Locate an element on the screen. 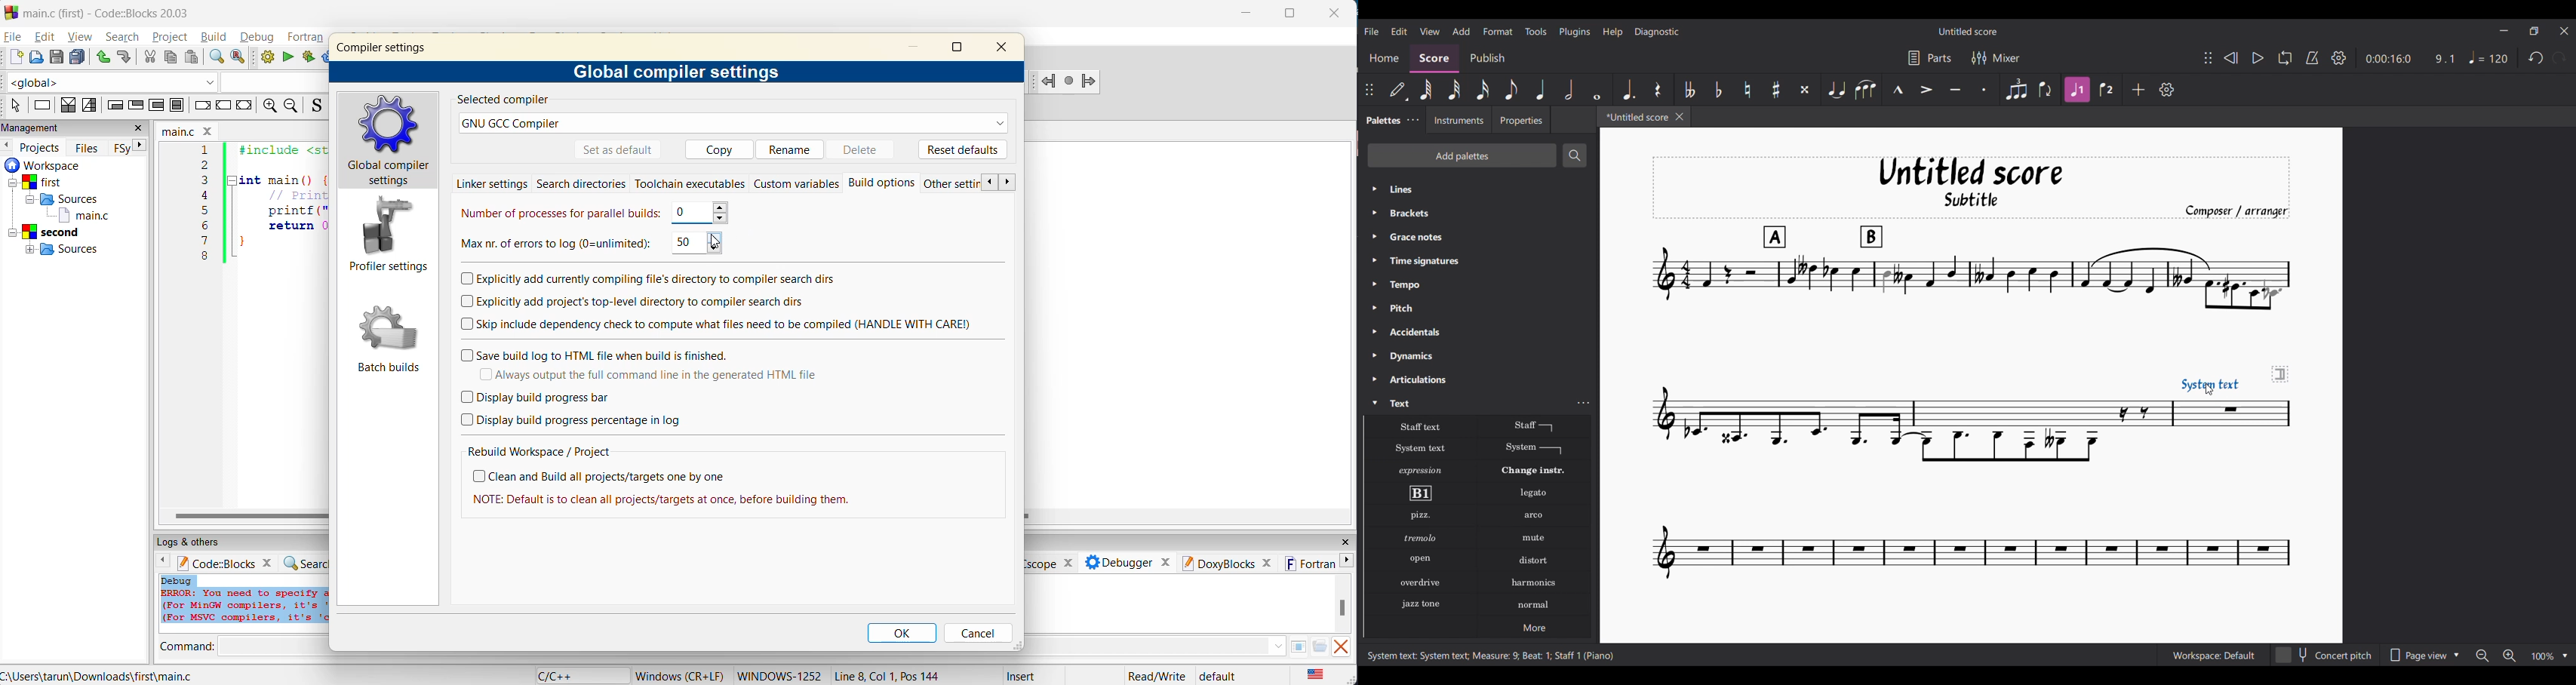  Last jump is located at coordinates (1068, 81).